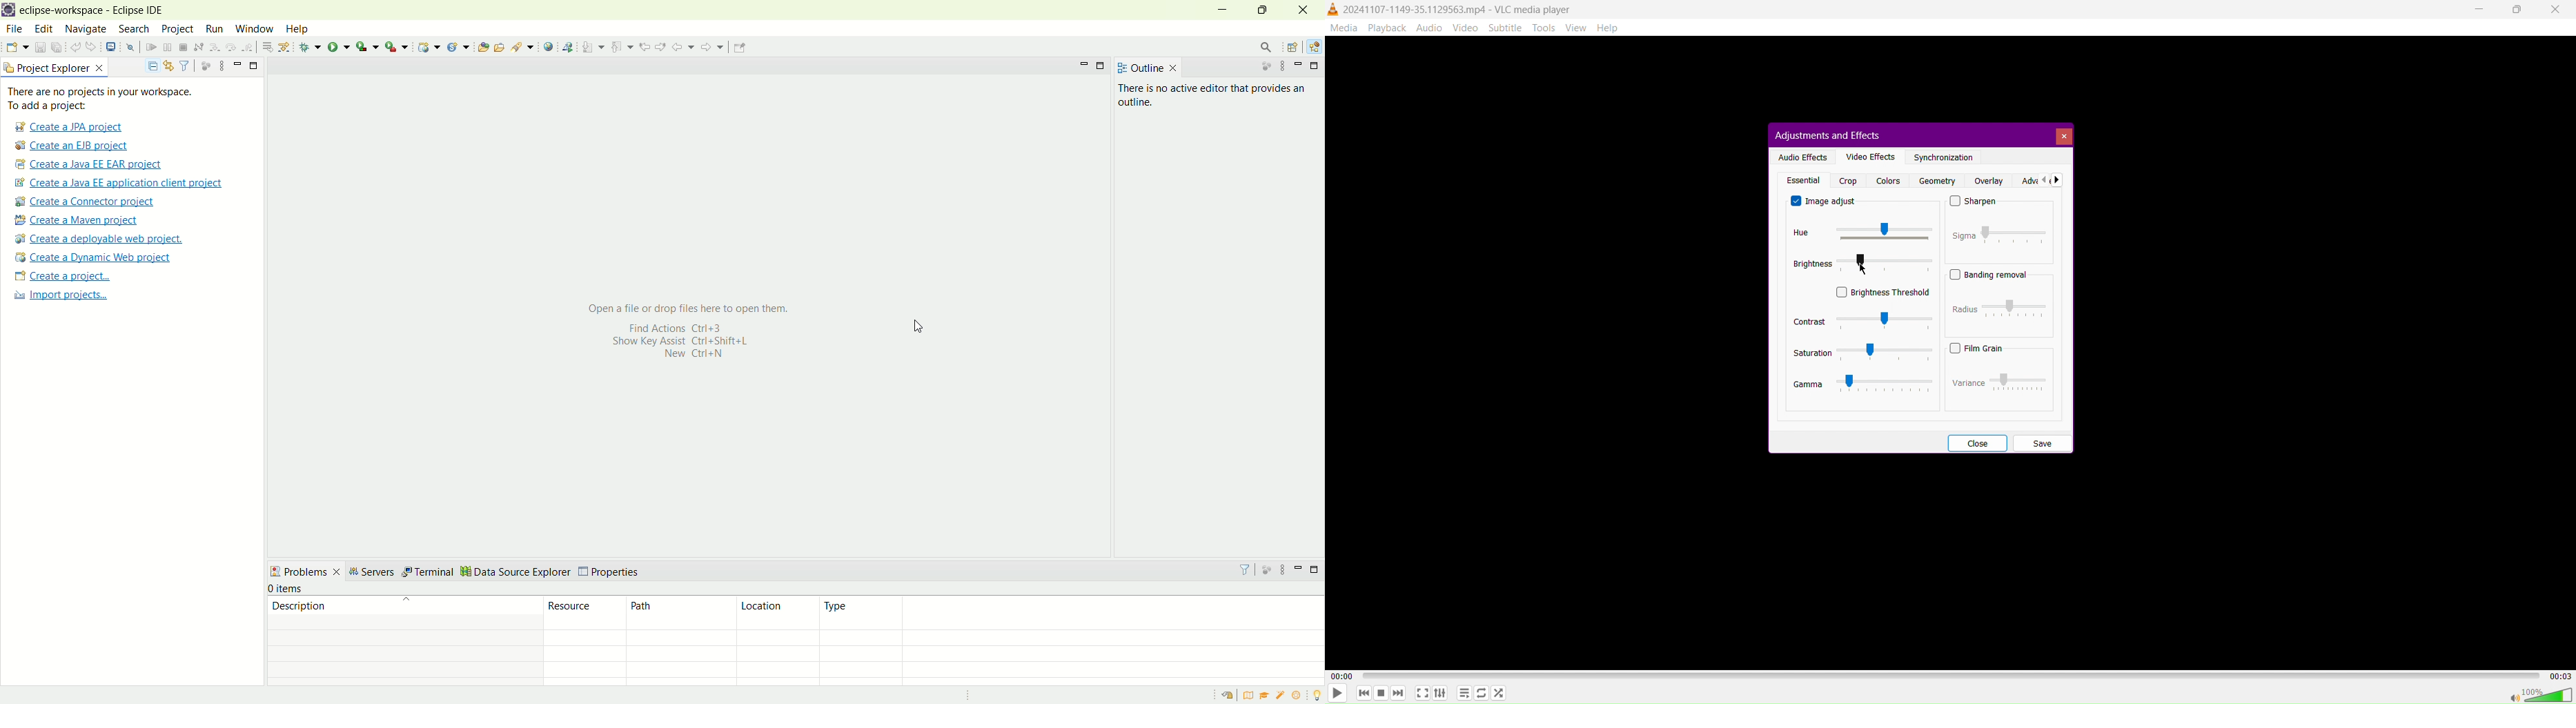 This screenshot has height=728, width=2576. I want to click on Pin editor, so click(742, 48).